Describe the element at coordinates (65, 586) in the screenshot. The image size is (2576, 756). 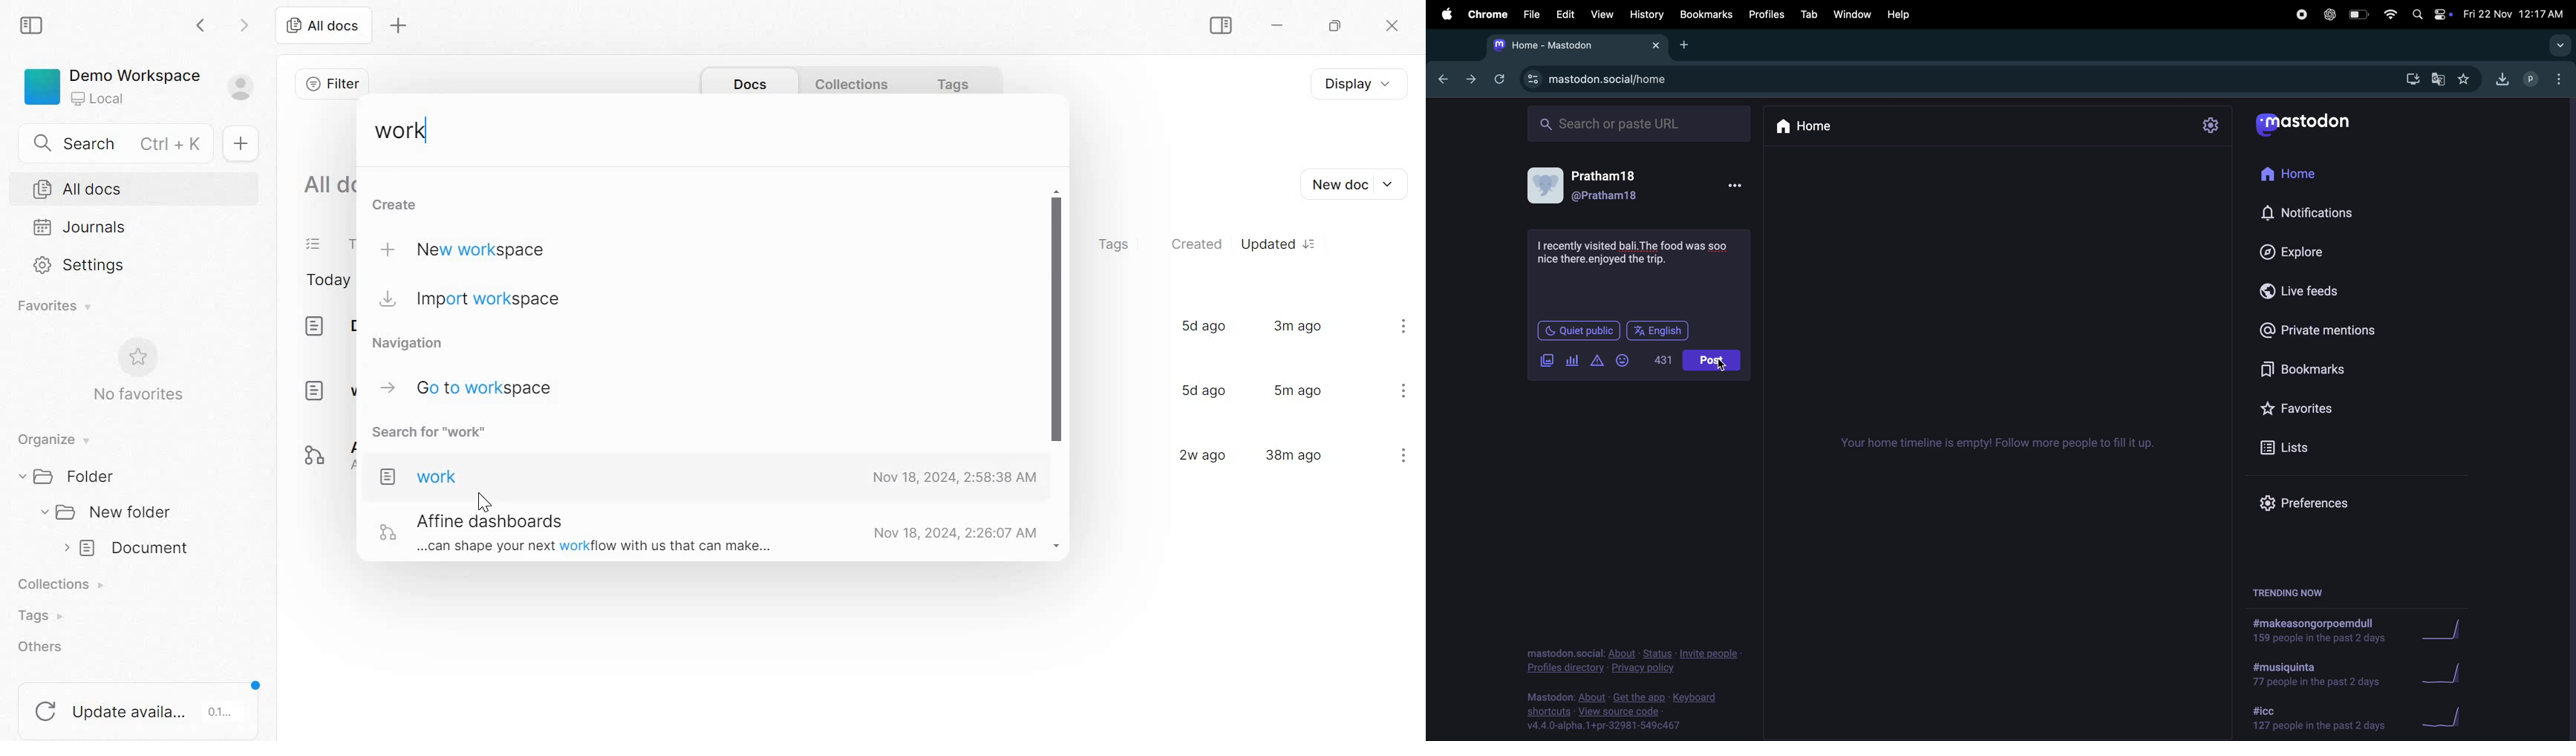
I see `Collections` at that location.